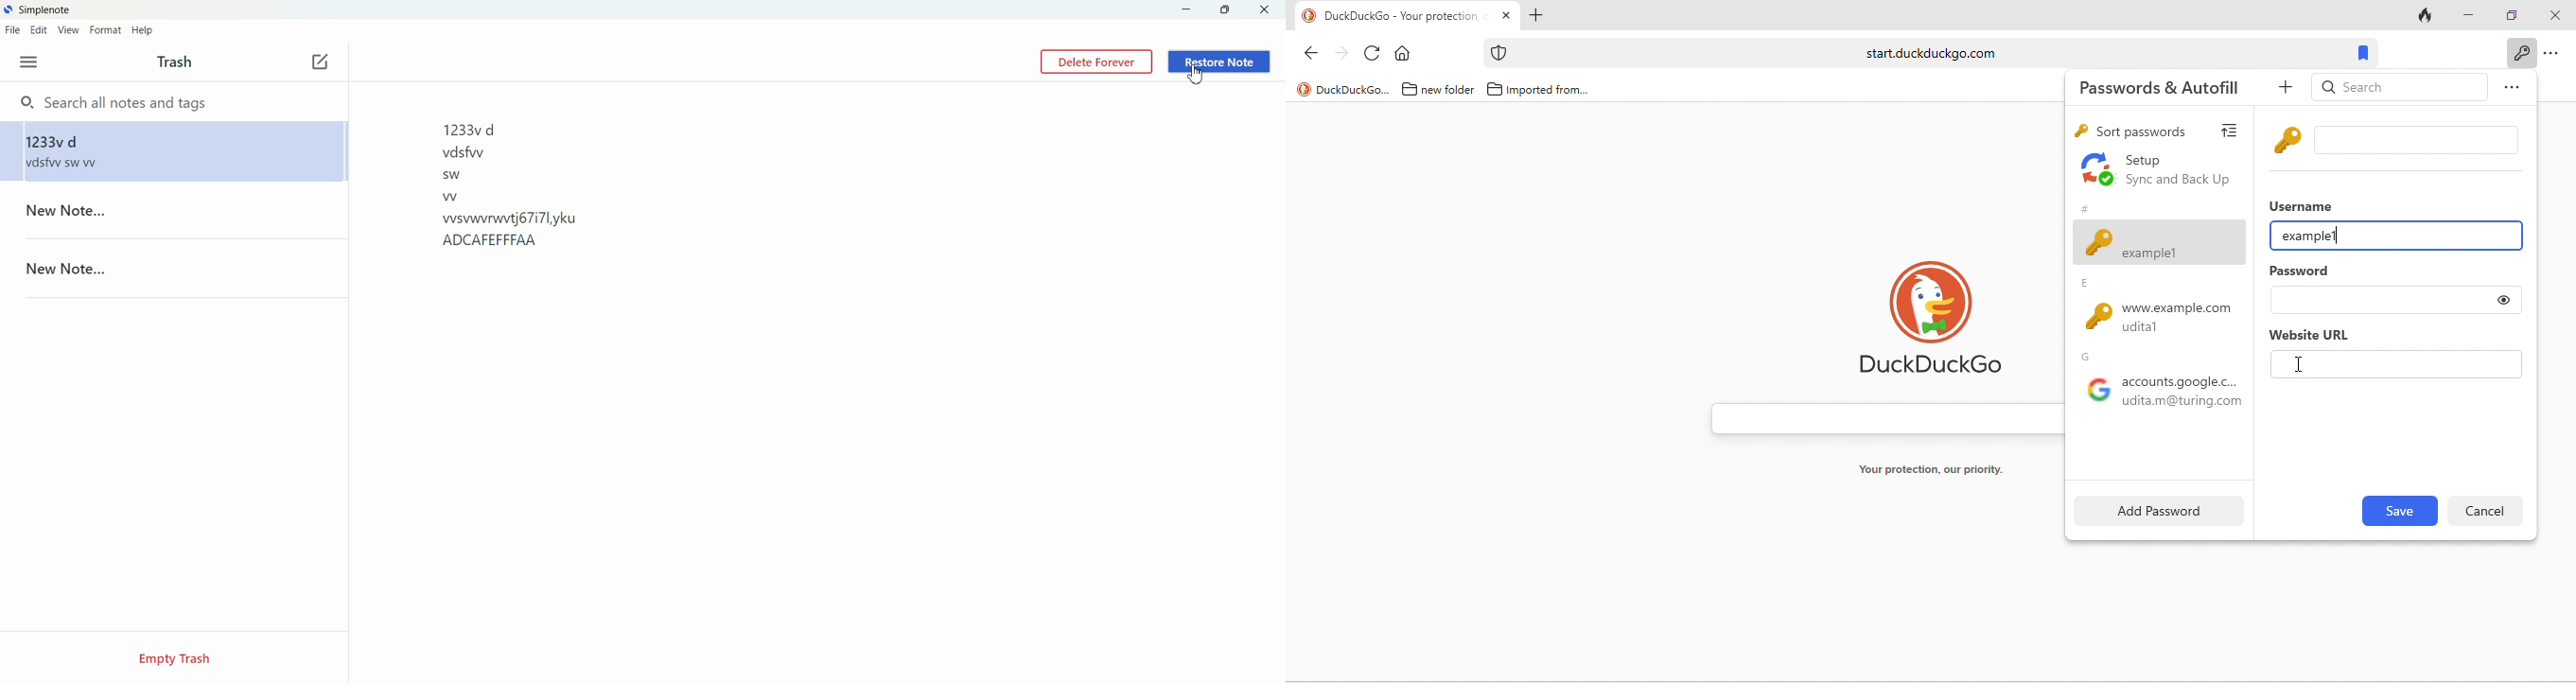 The height and width of the screenshot is (700, 2576). Describe the element at coordinates (175, 63) in the screenshot. I see `Text` at that location.